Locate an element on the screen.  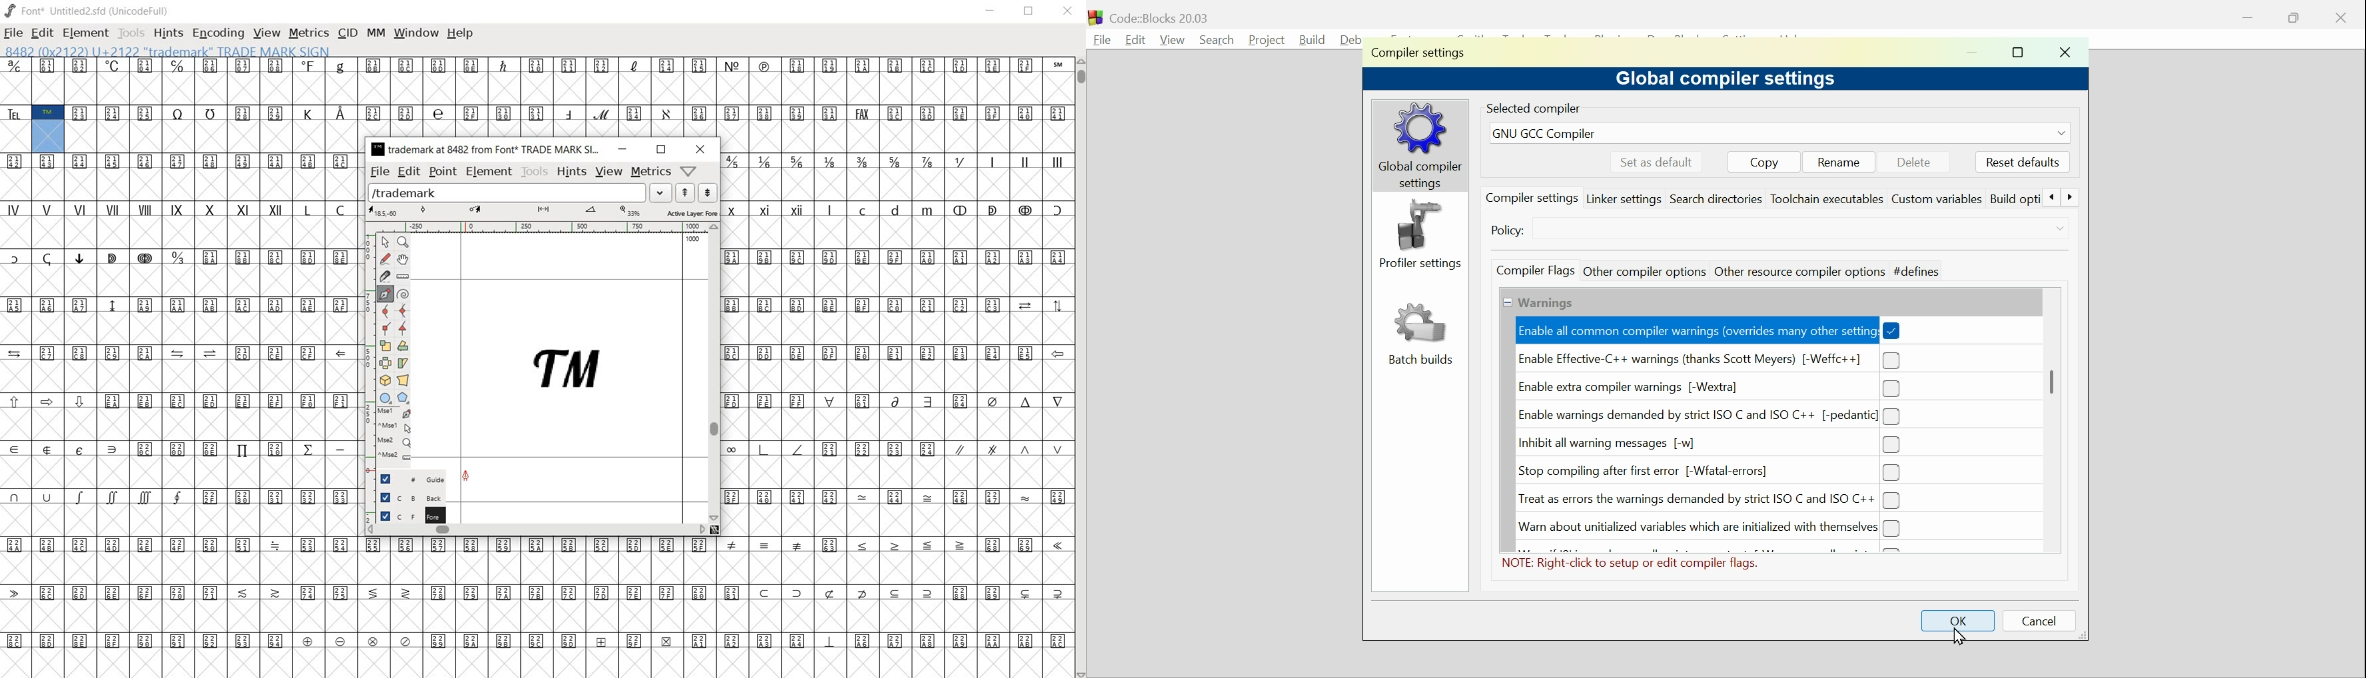
special characters is located at coordinates (943, 224).